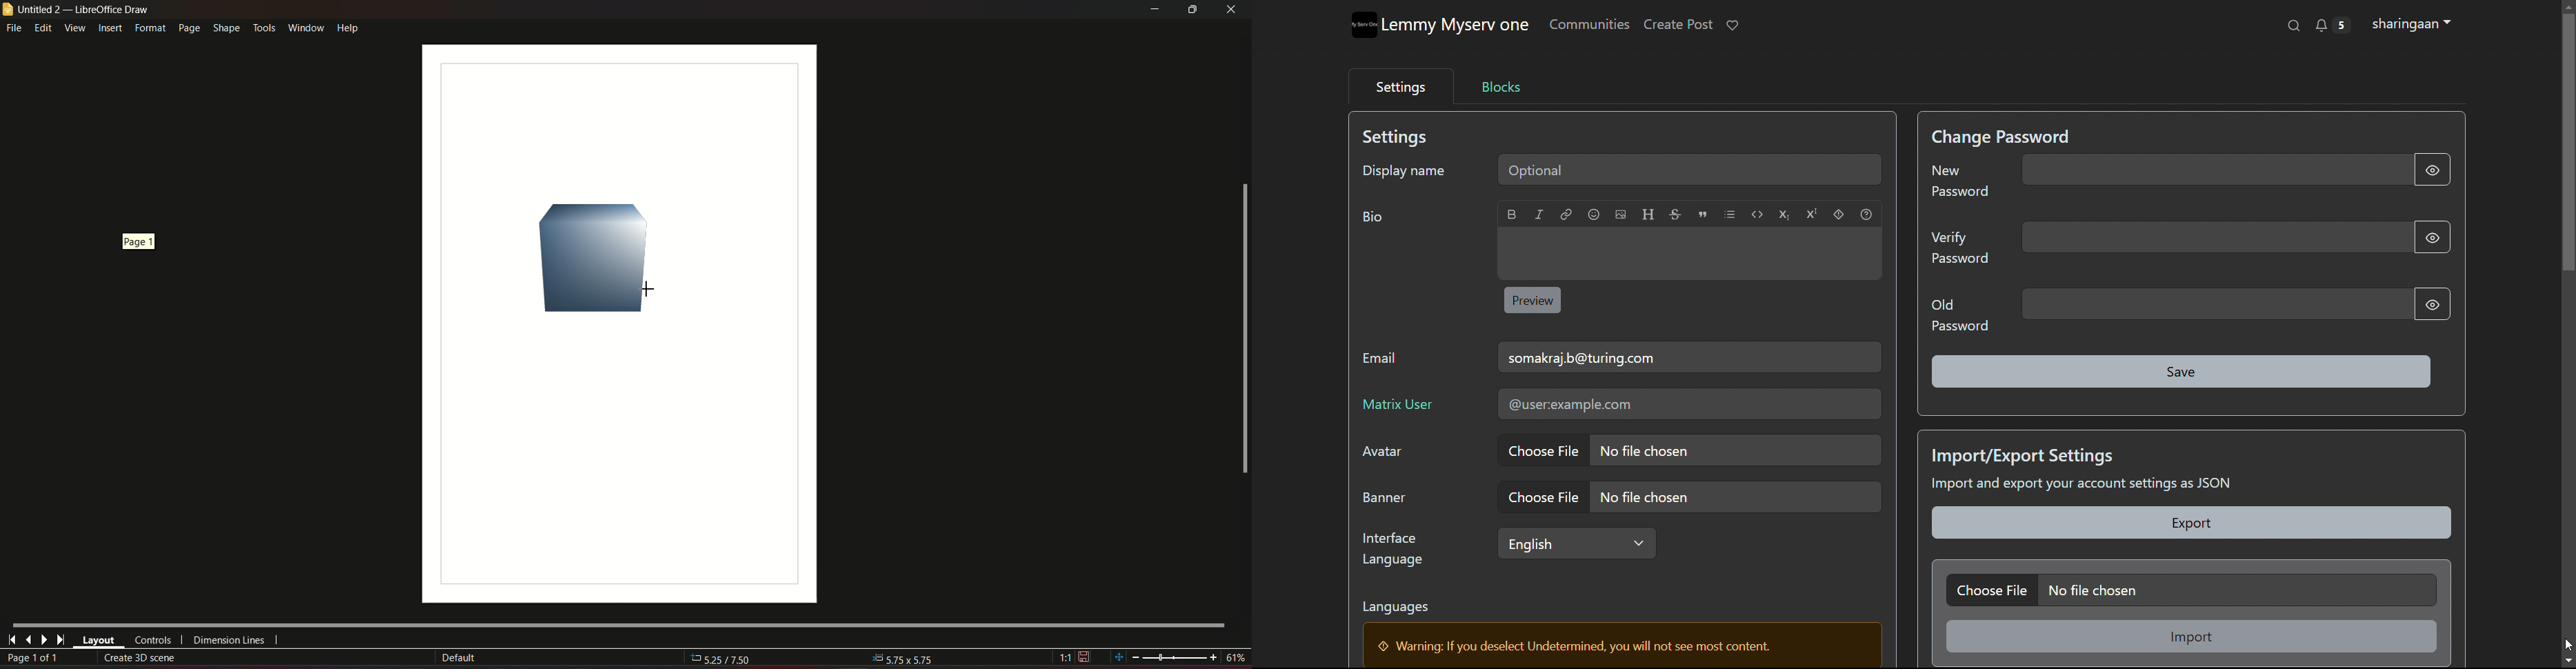 This screenshot has width=2576, height=672. I want to click on last page, so click(28, 639).